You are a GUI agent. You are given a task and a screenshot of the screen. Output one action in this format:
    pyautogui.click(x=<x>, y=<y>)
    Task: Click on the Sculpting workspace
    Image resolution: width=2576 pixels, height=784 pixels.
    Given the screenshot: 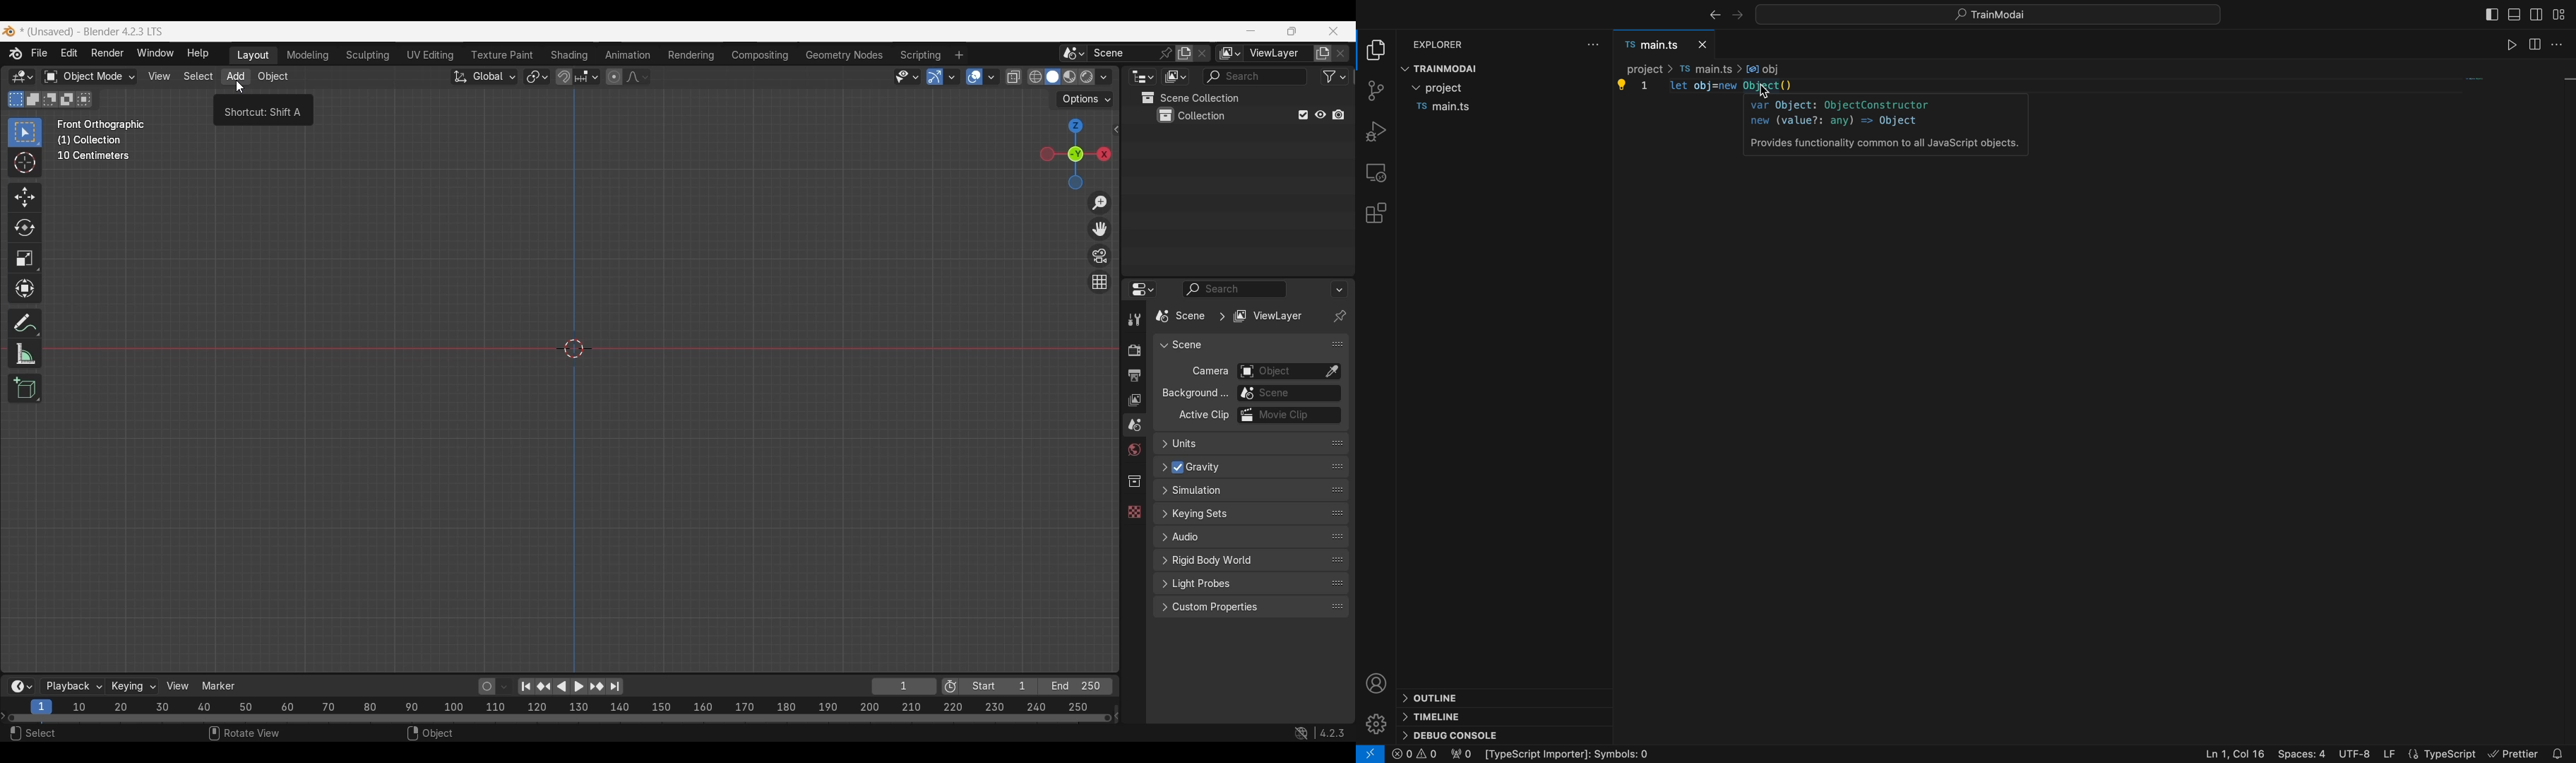 What is the action you would take?
    pyautogui.click(x=369, y=55)
    